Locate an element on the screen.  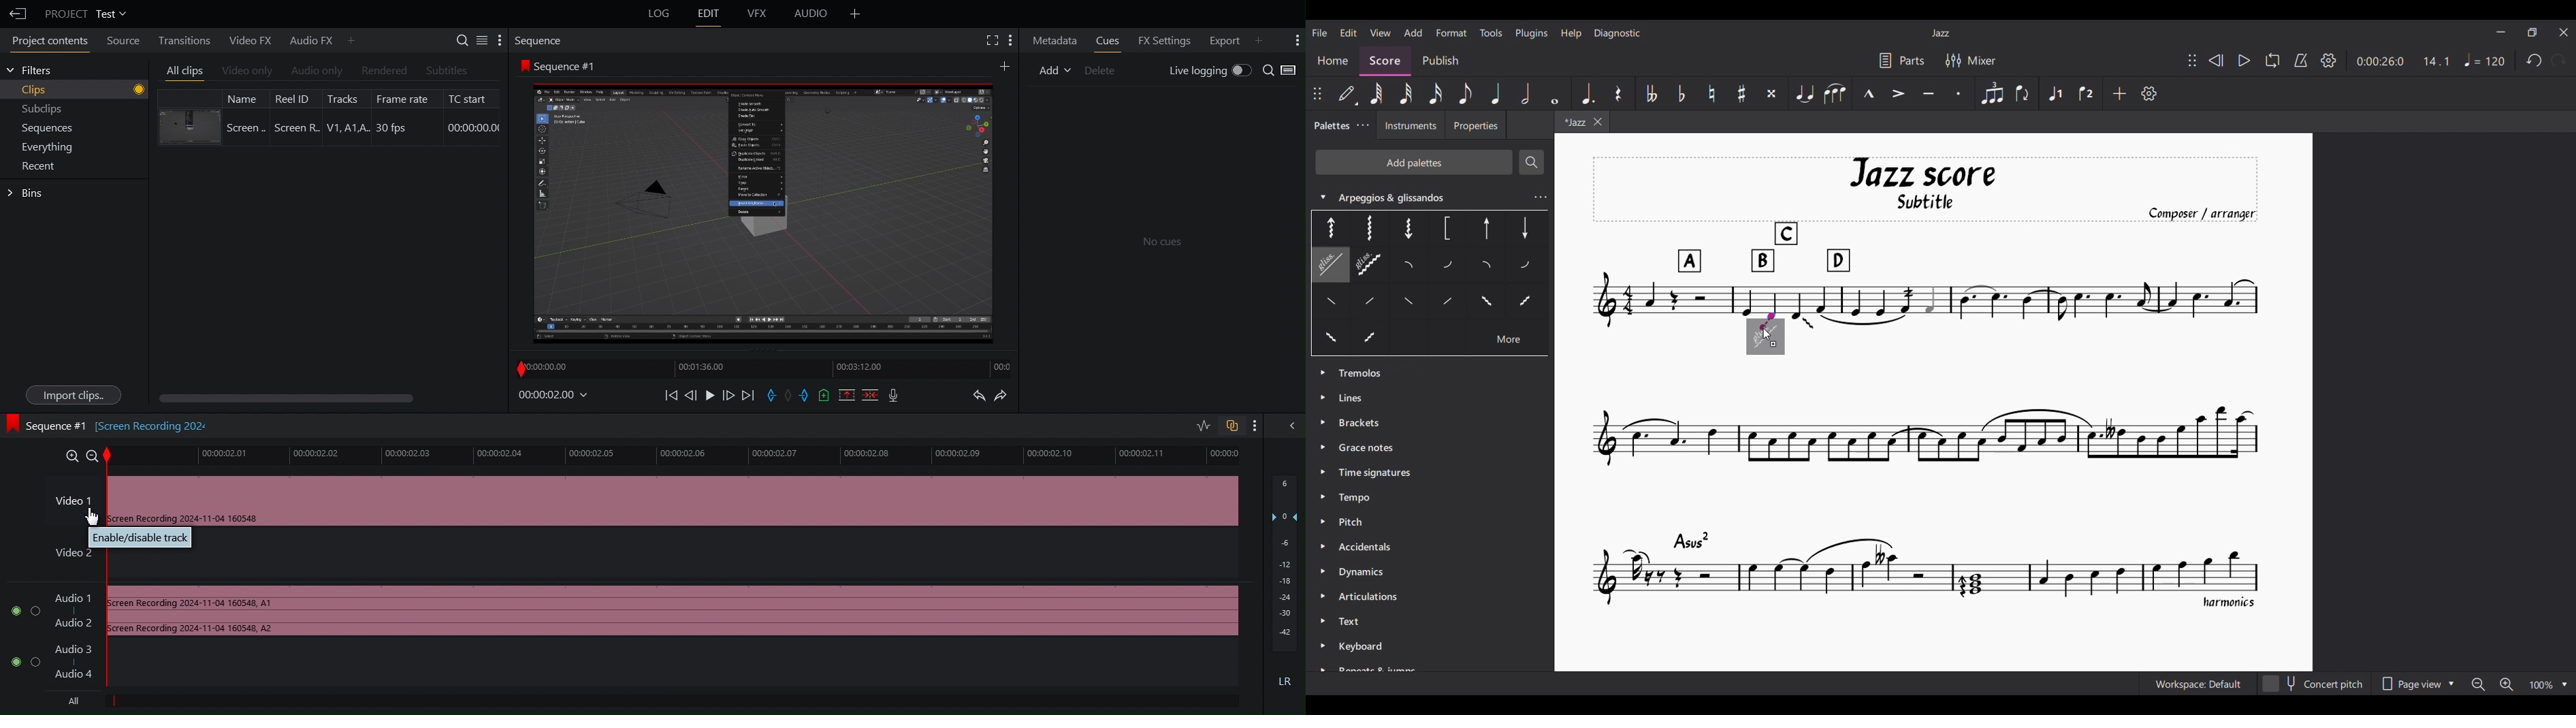
Tuplet is located at coordinates (1993, 94).